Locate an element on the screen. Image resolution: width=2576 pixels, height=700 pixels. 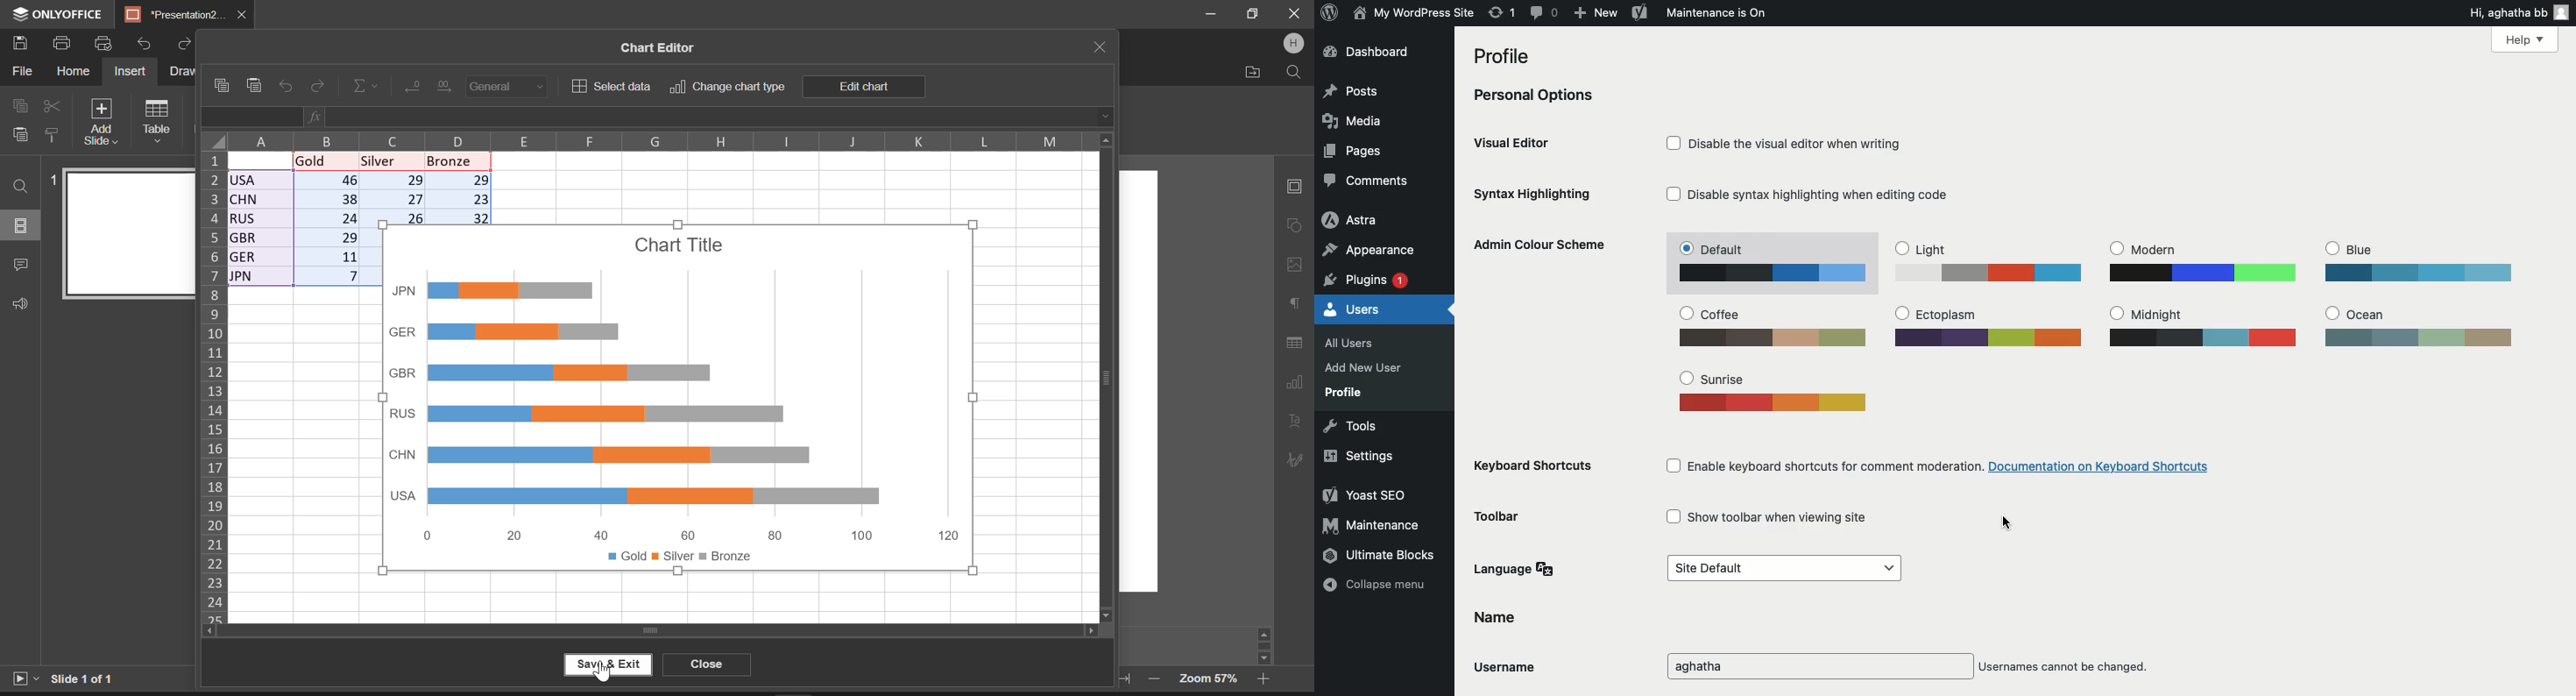
Change chart type is located at coordinates (724, 85).